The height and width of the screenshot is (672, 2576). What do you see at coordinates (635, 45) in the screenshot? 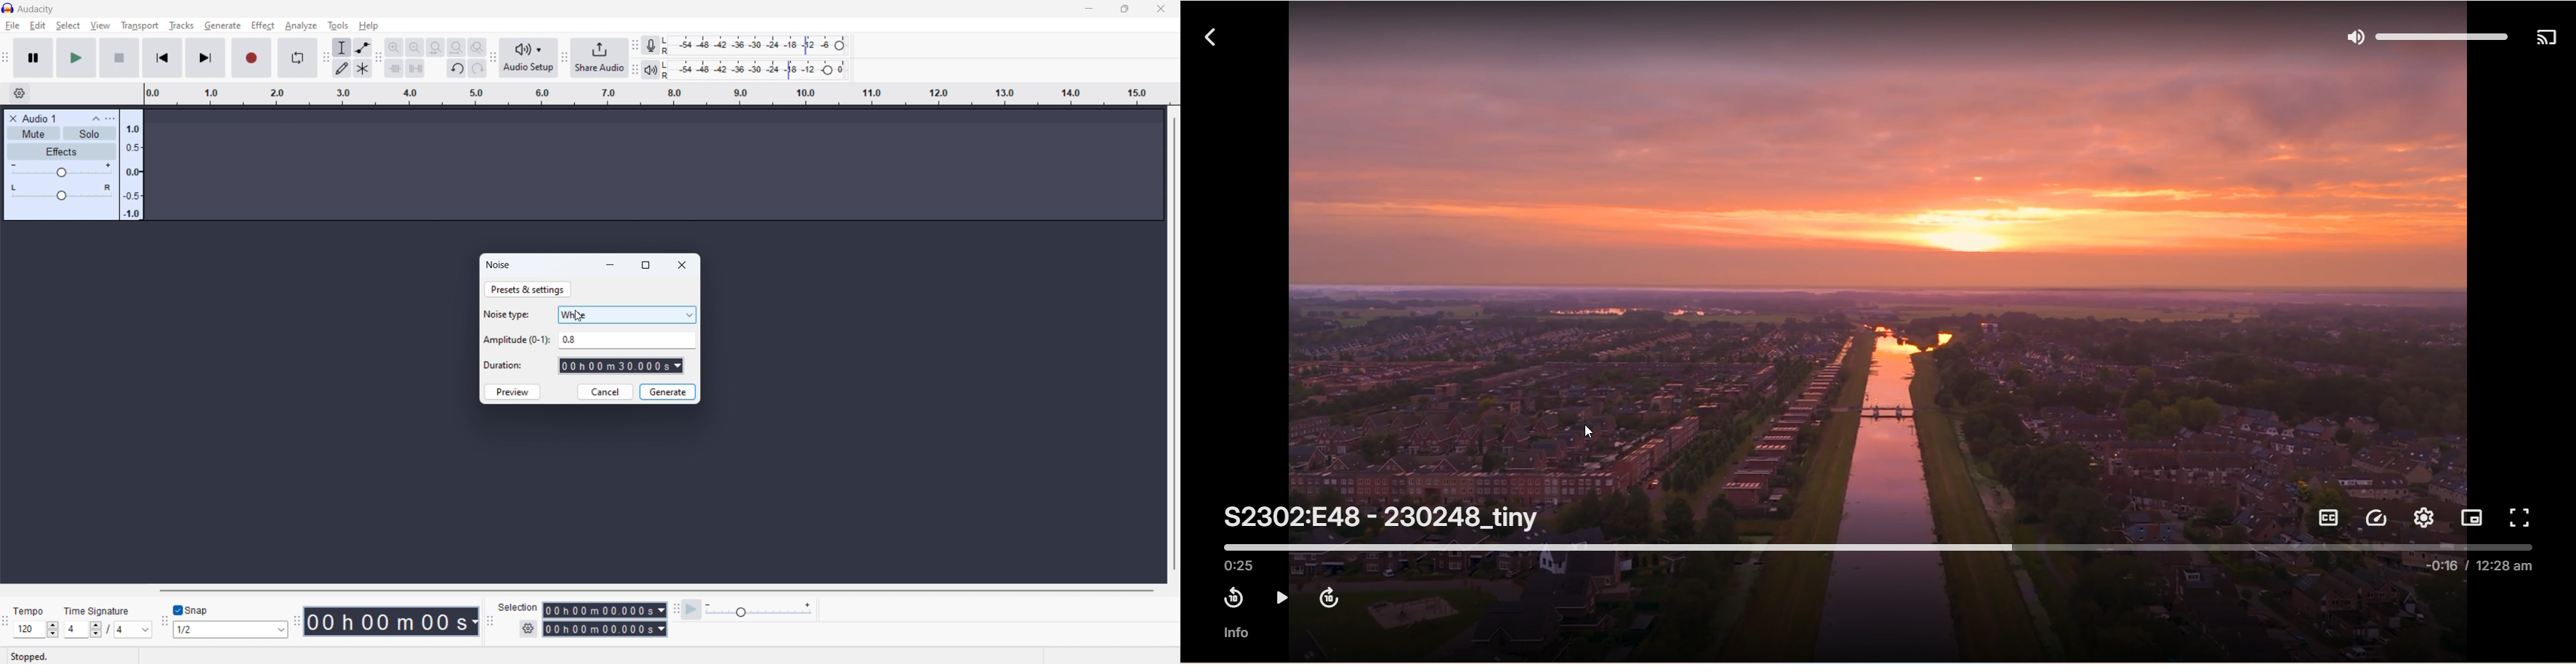
I see `recording meter toolbar` at bounding box center [635, 45].